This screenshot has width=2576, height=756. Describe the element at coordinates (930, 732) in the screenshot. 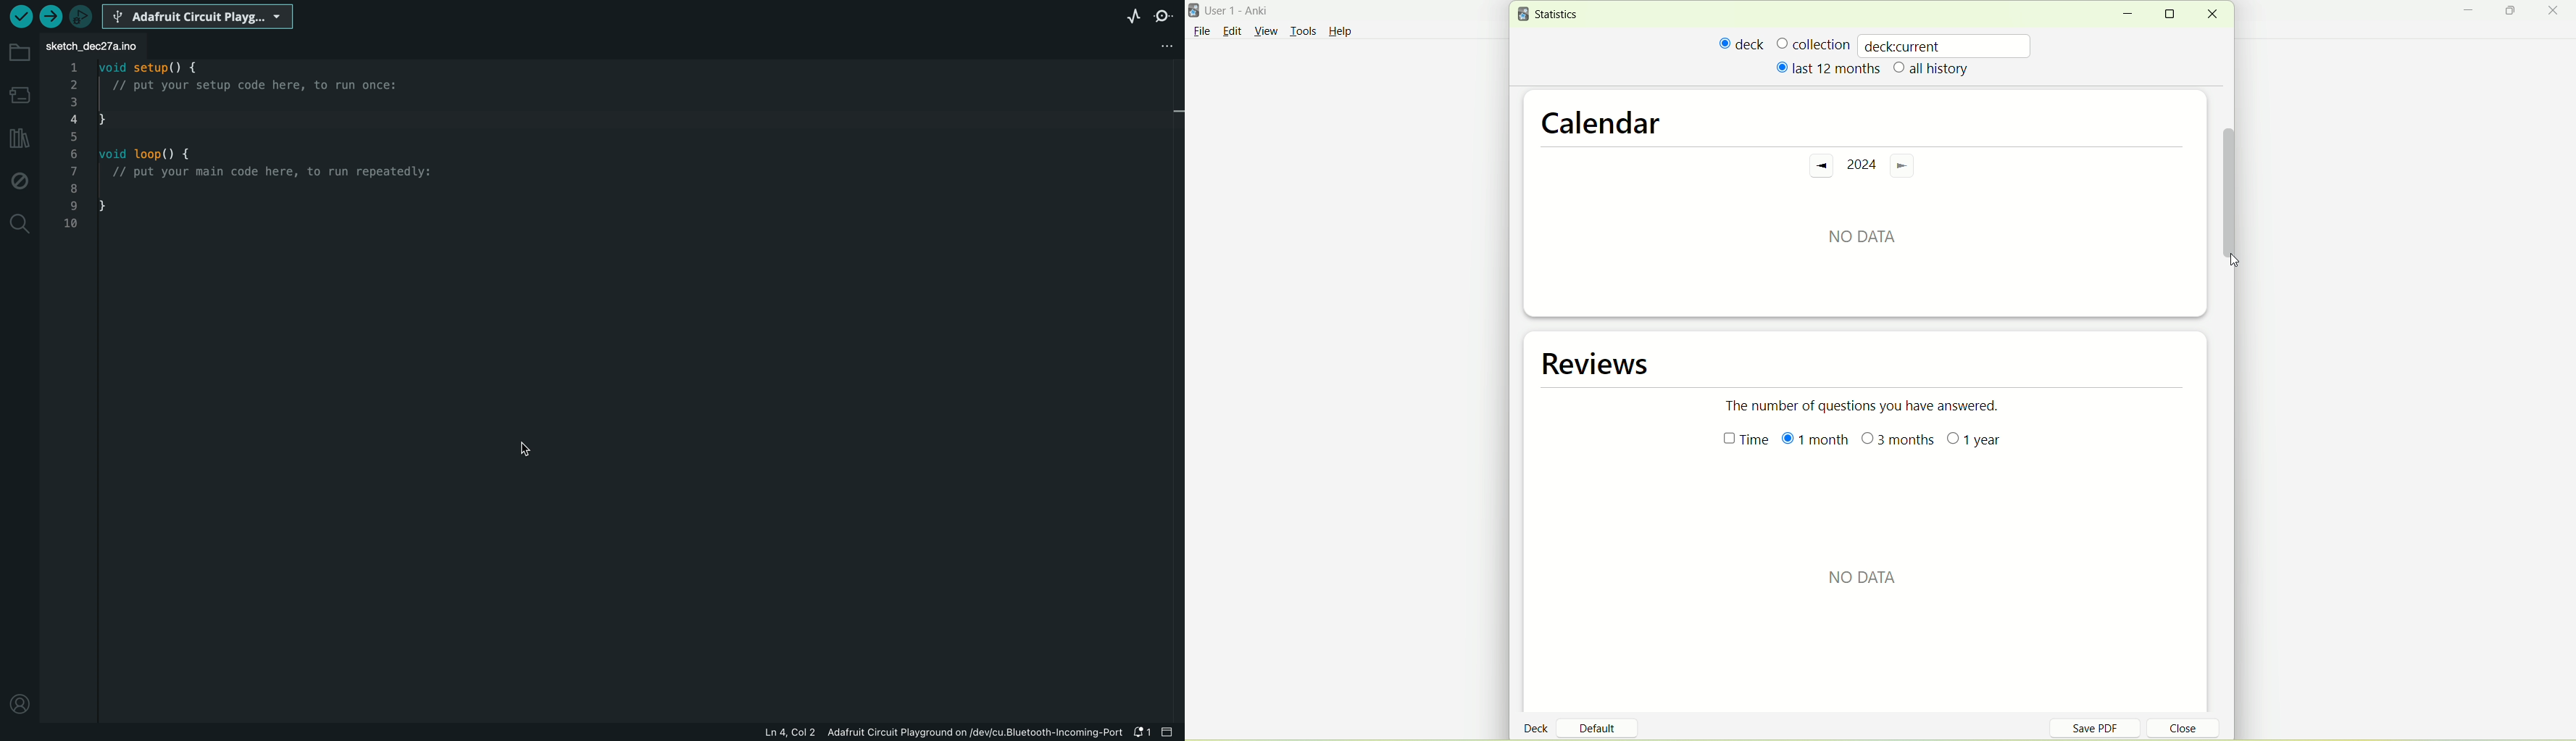

I see `file information` at that location.